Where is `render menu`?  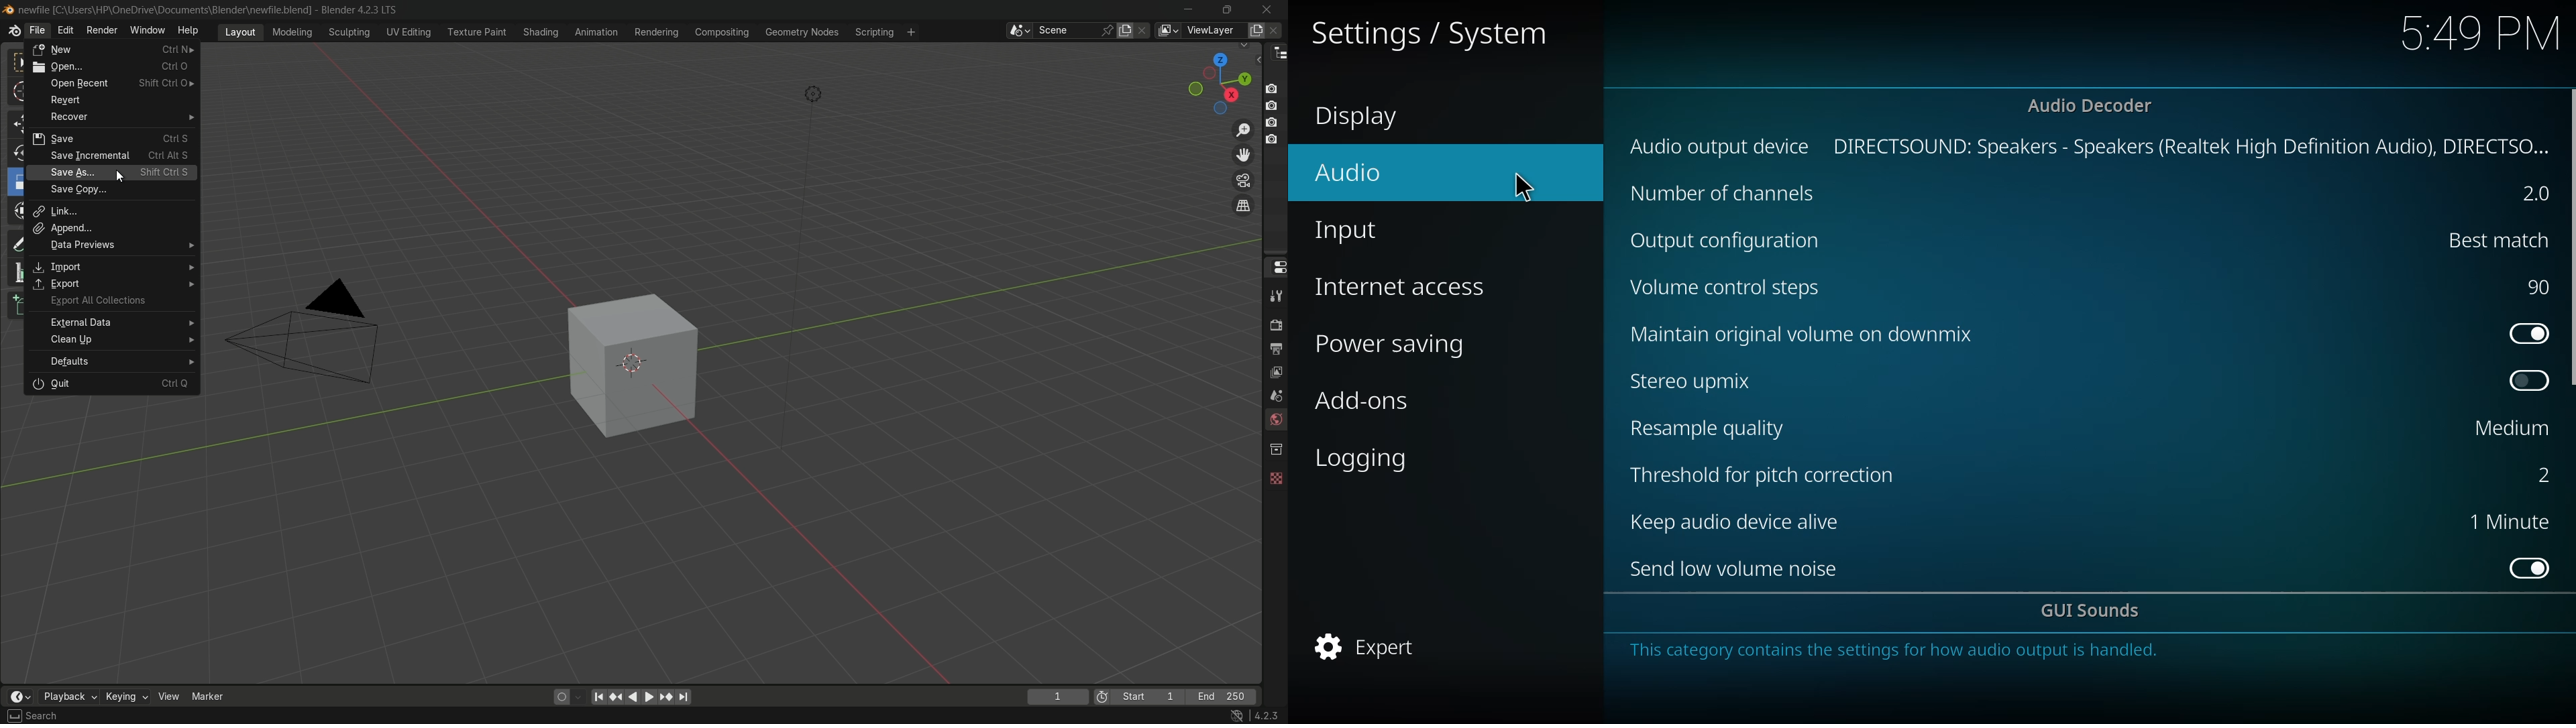
render menu is located at coordinates (102, 29).